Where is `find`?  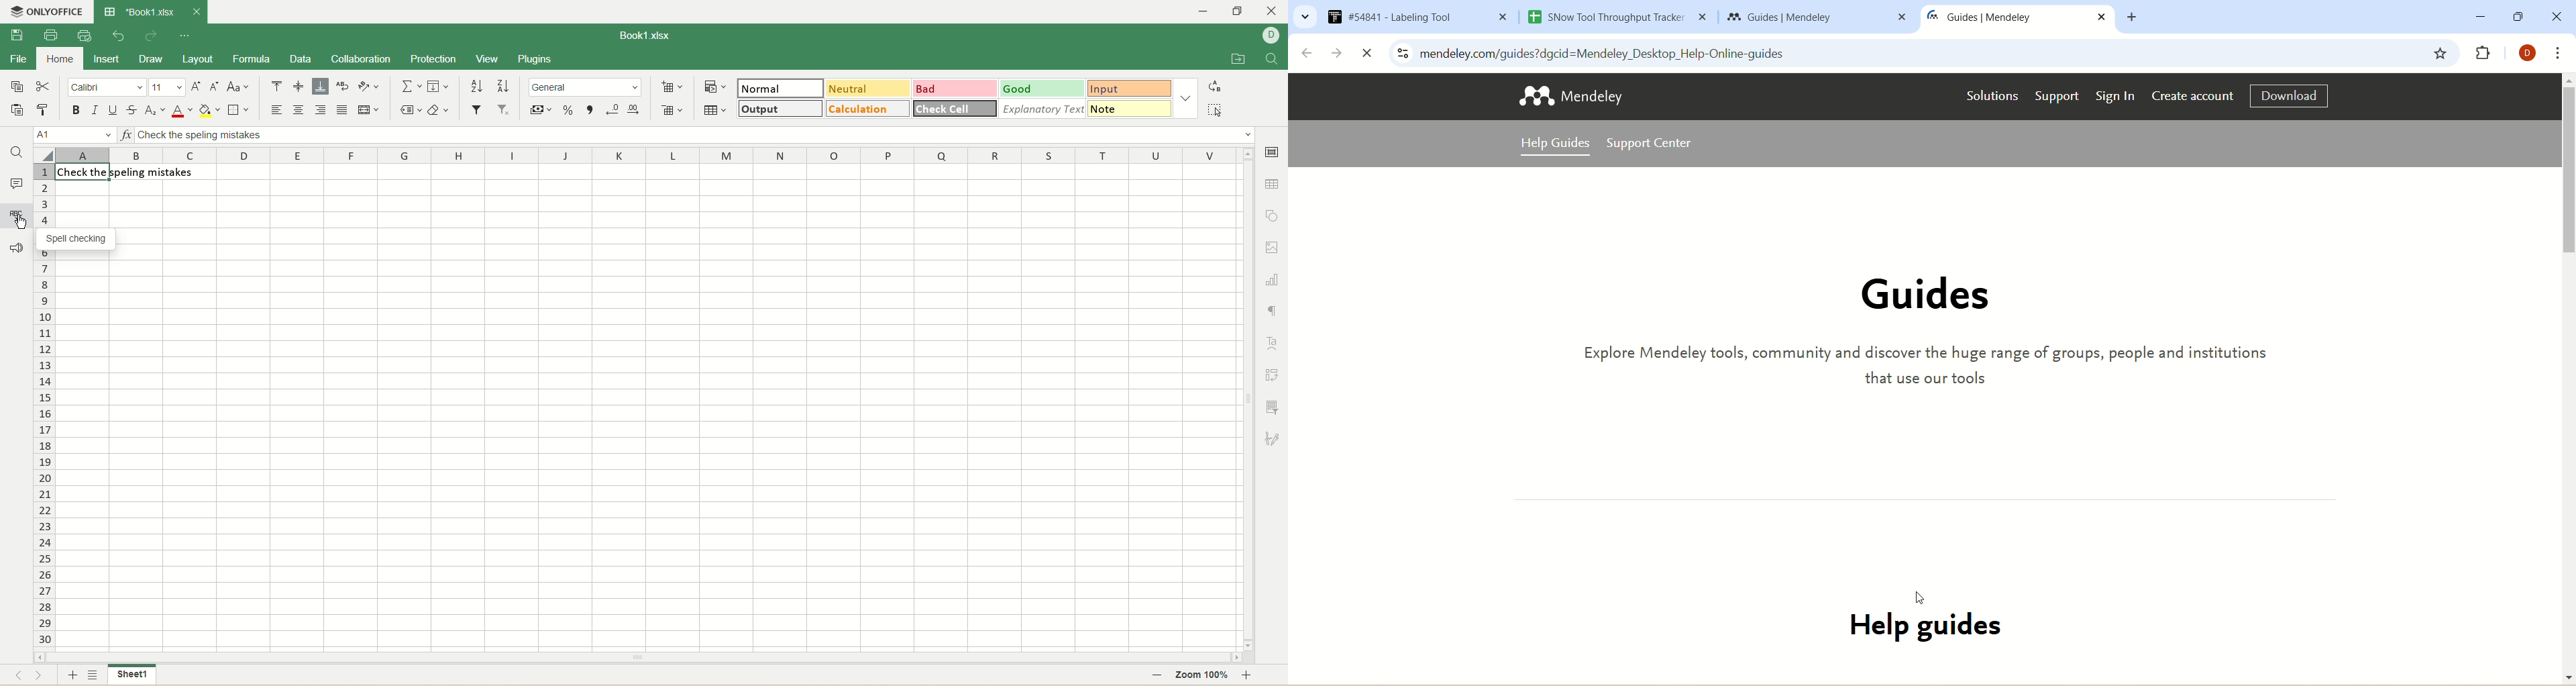
find is located at coordinates (1271, 60).